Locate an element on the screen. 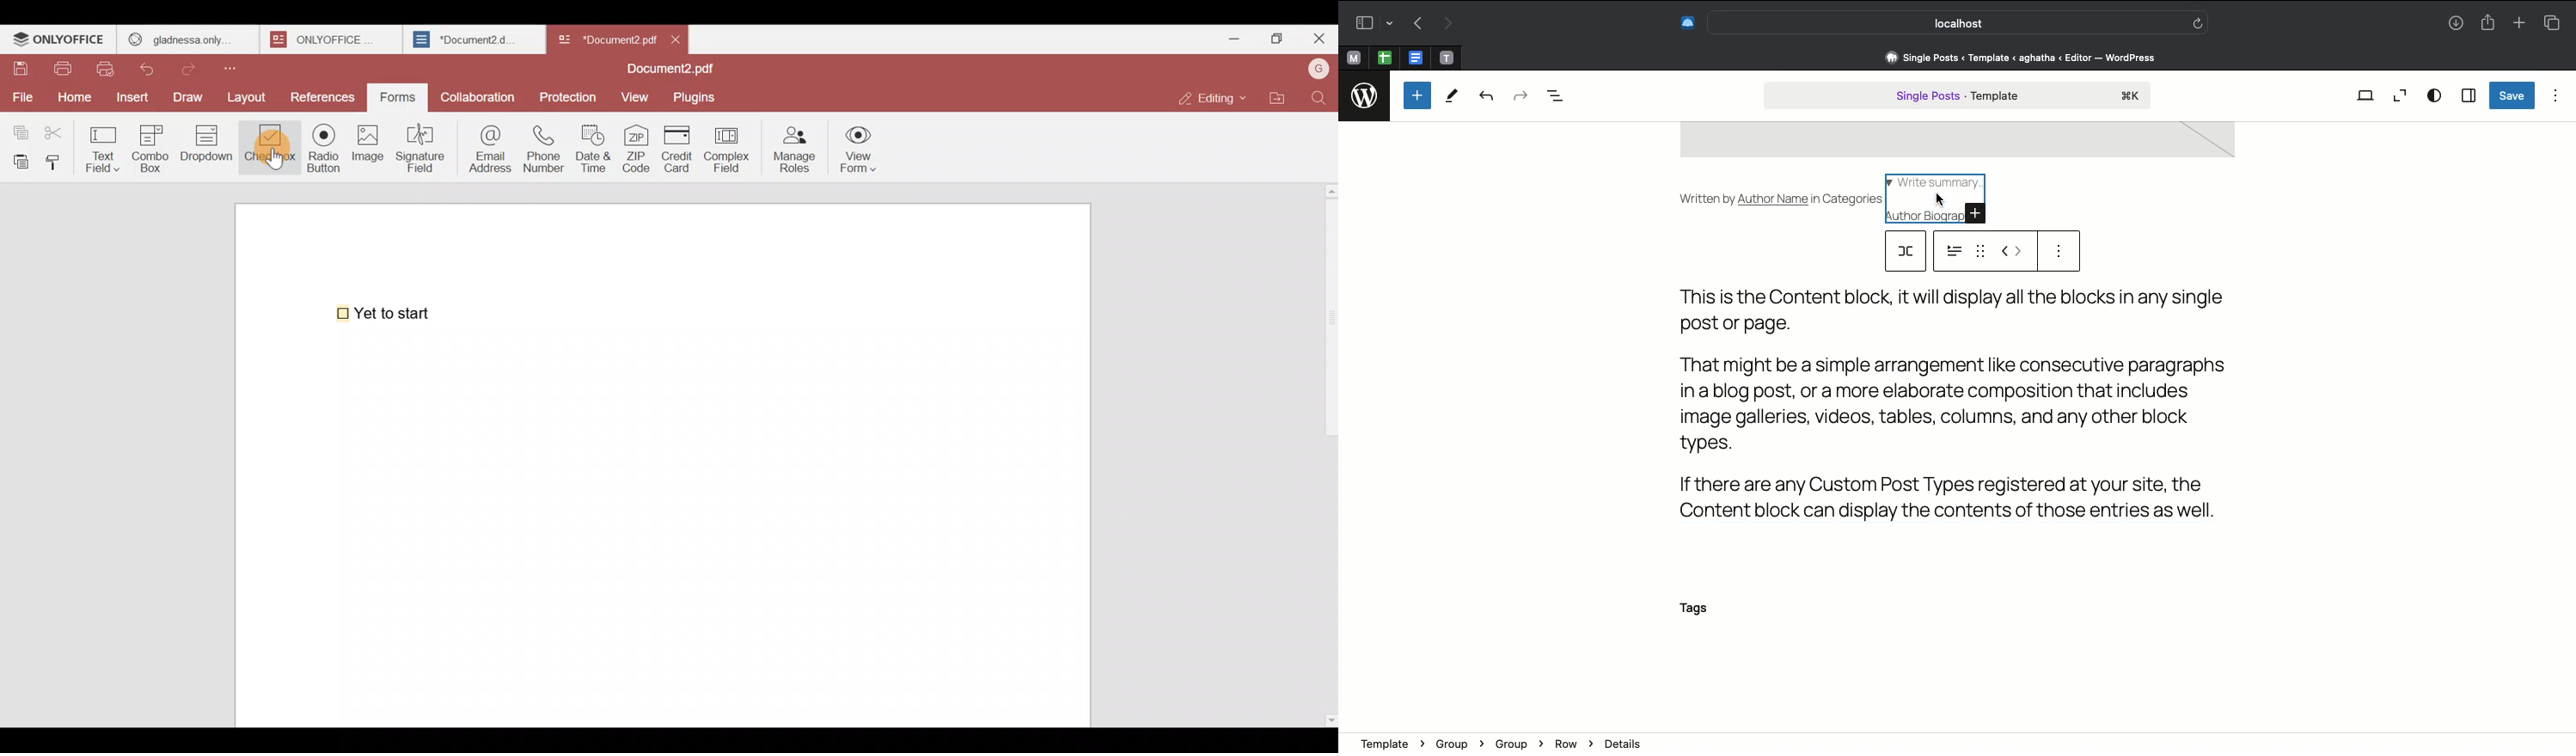 The height and width of the screenshot is (756, 2576). Write summary is located at coordinates (1936, 186).